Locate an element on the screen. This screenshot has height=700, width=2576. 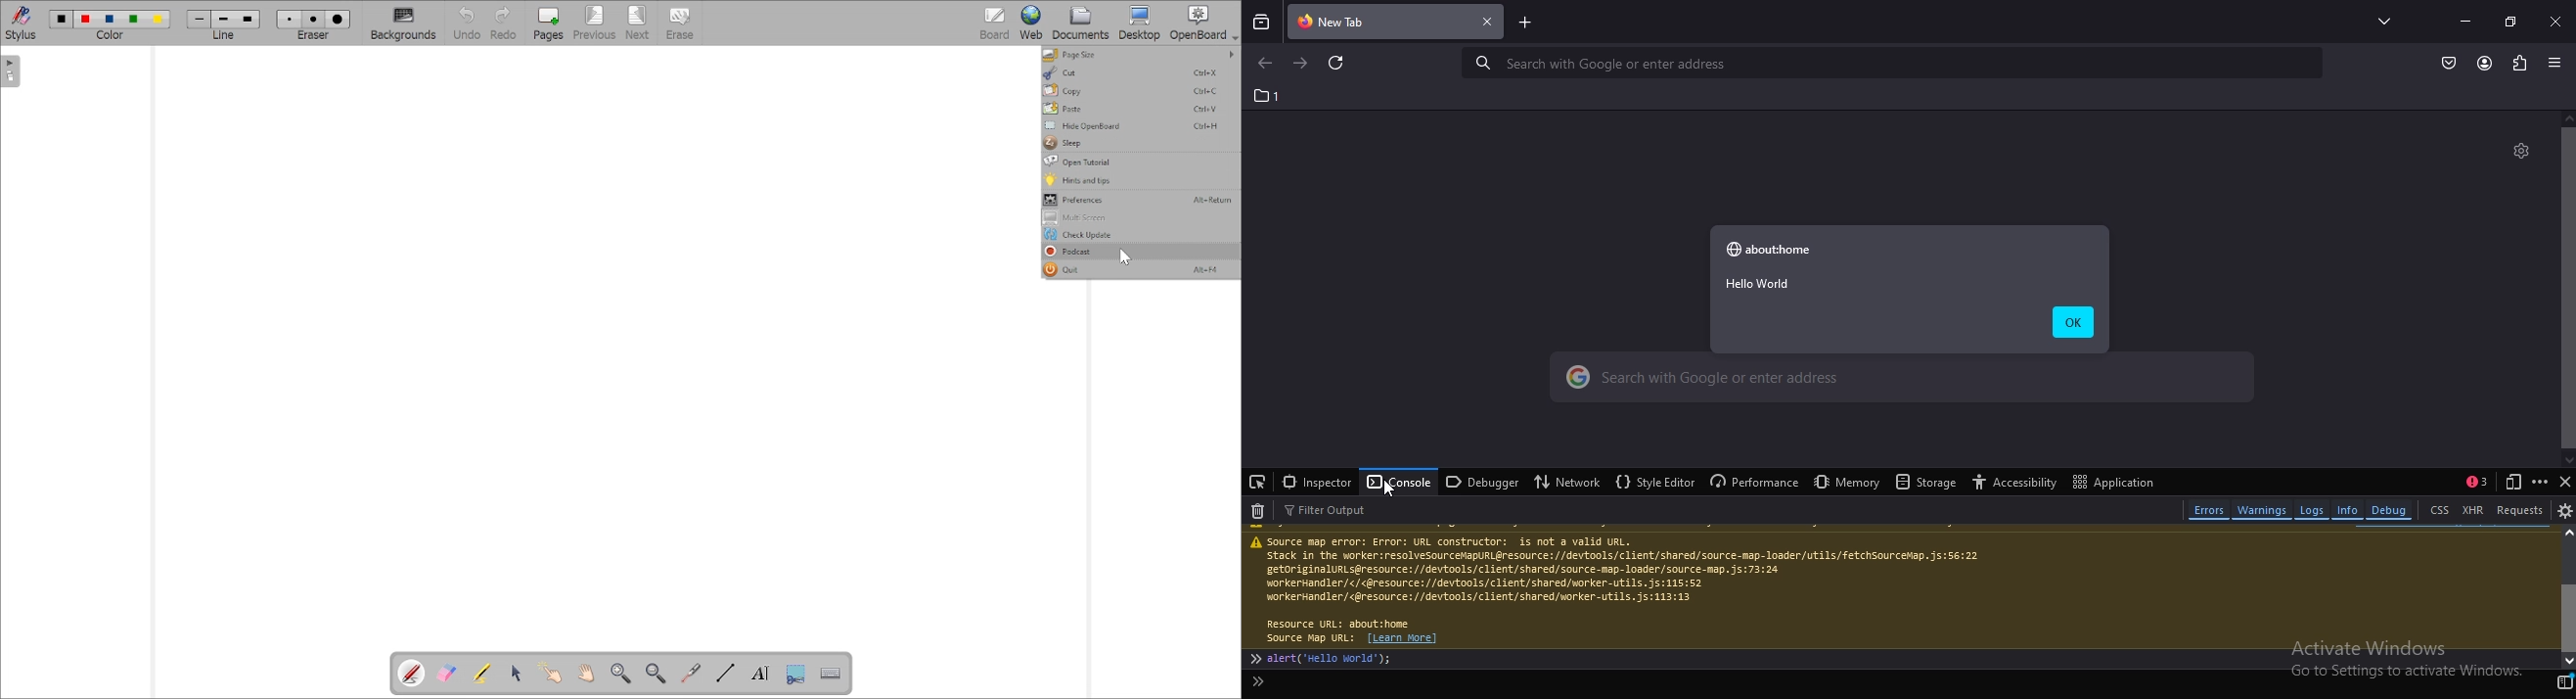
account is located at coordinates (2485, 63).